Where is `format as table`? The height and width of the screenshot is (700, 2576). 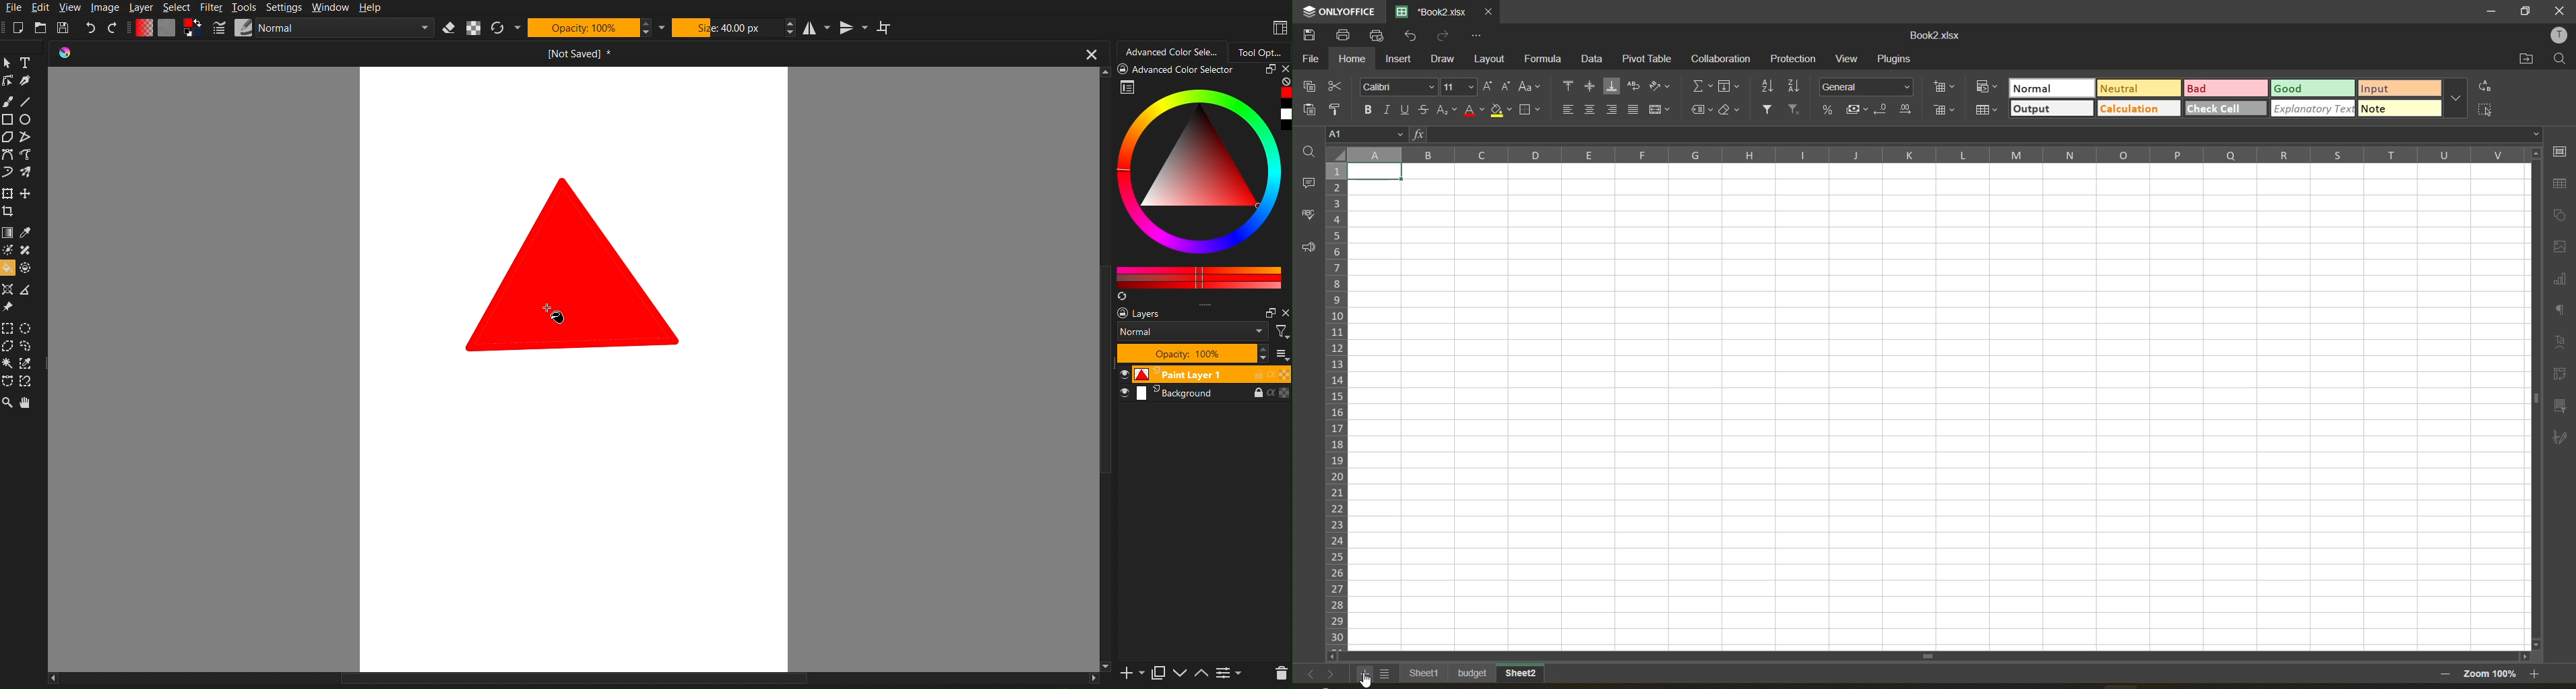 format as table is located at coordinates (1989, 111).